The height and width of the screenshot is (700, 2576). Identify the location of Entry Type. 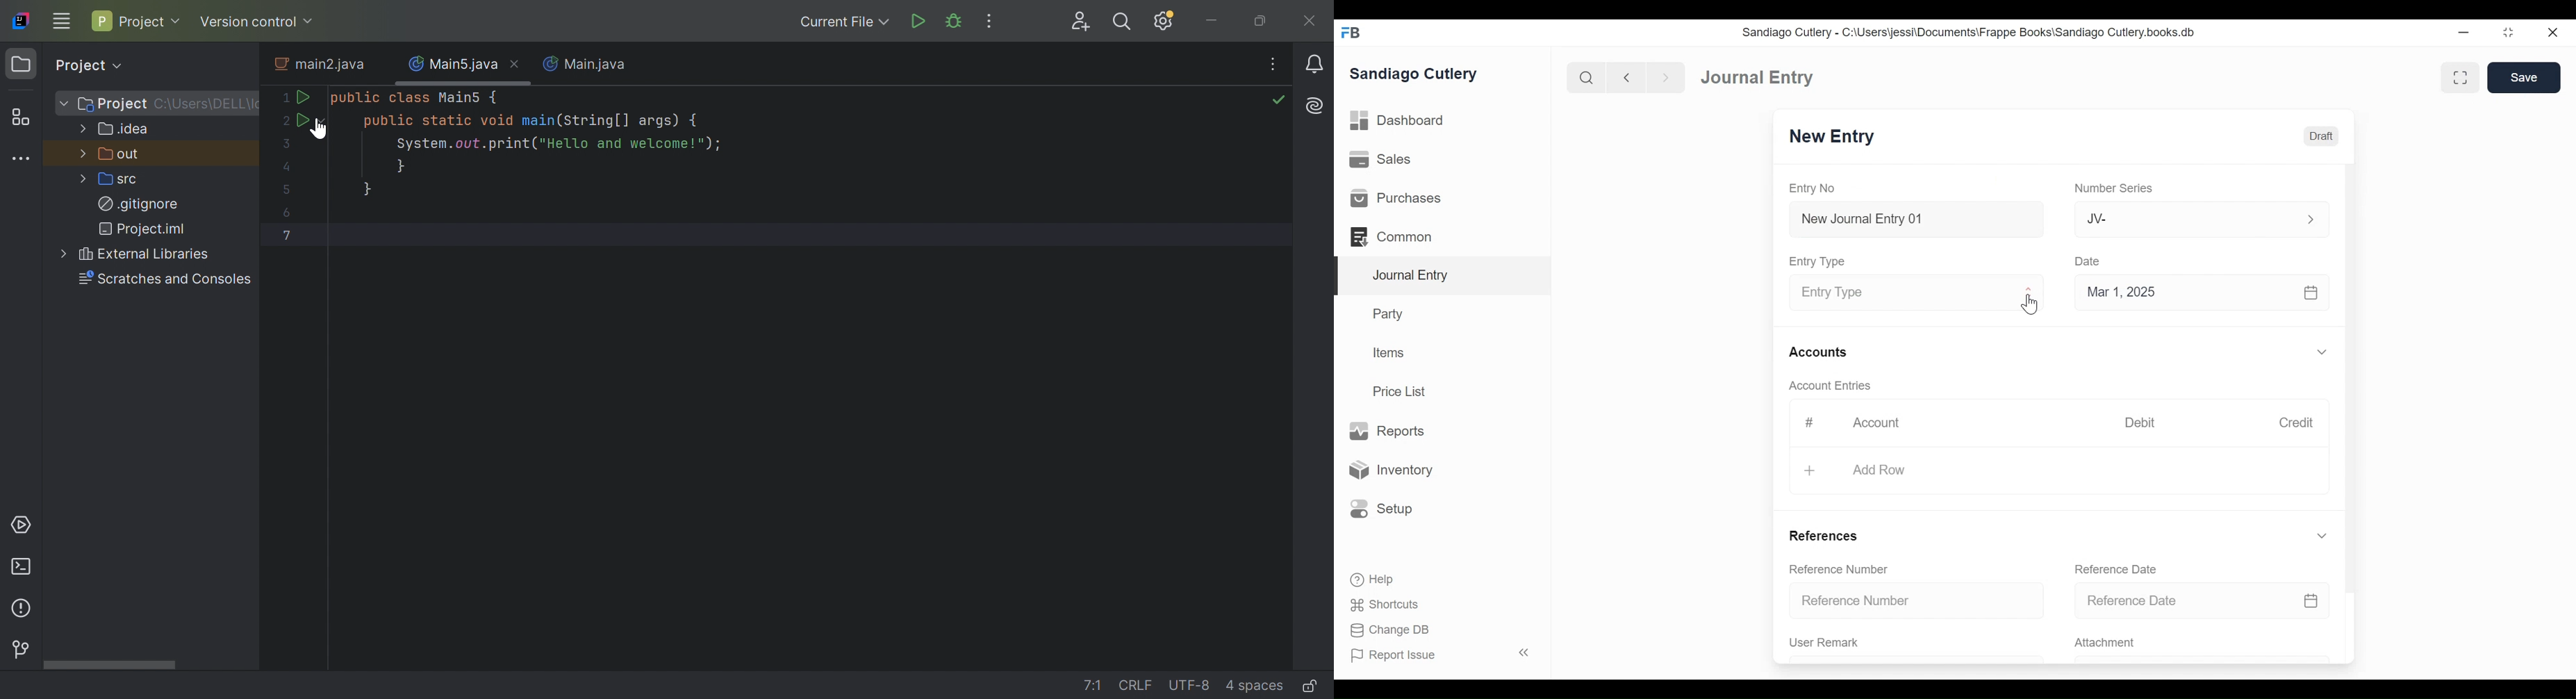
(1817, 261).